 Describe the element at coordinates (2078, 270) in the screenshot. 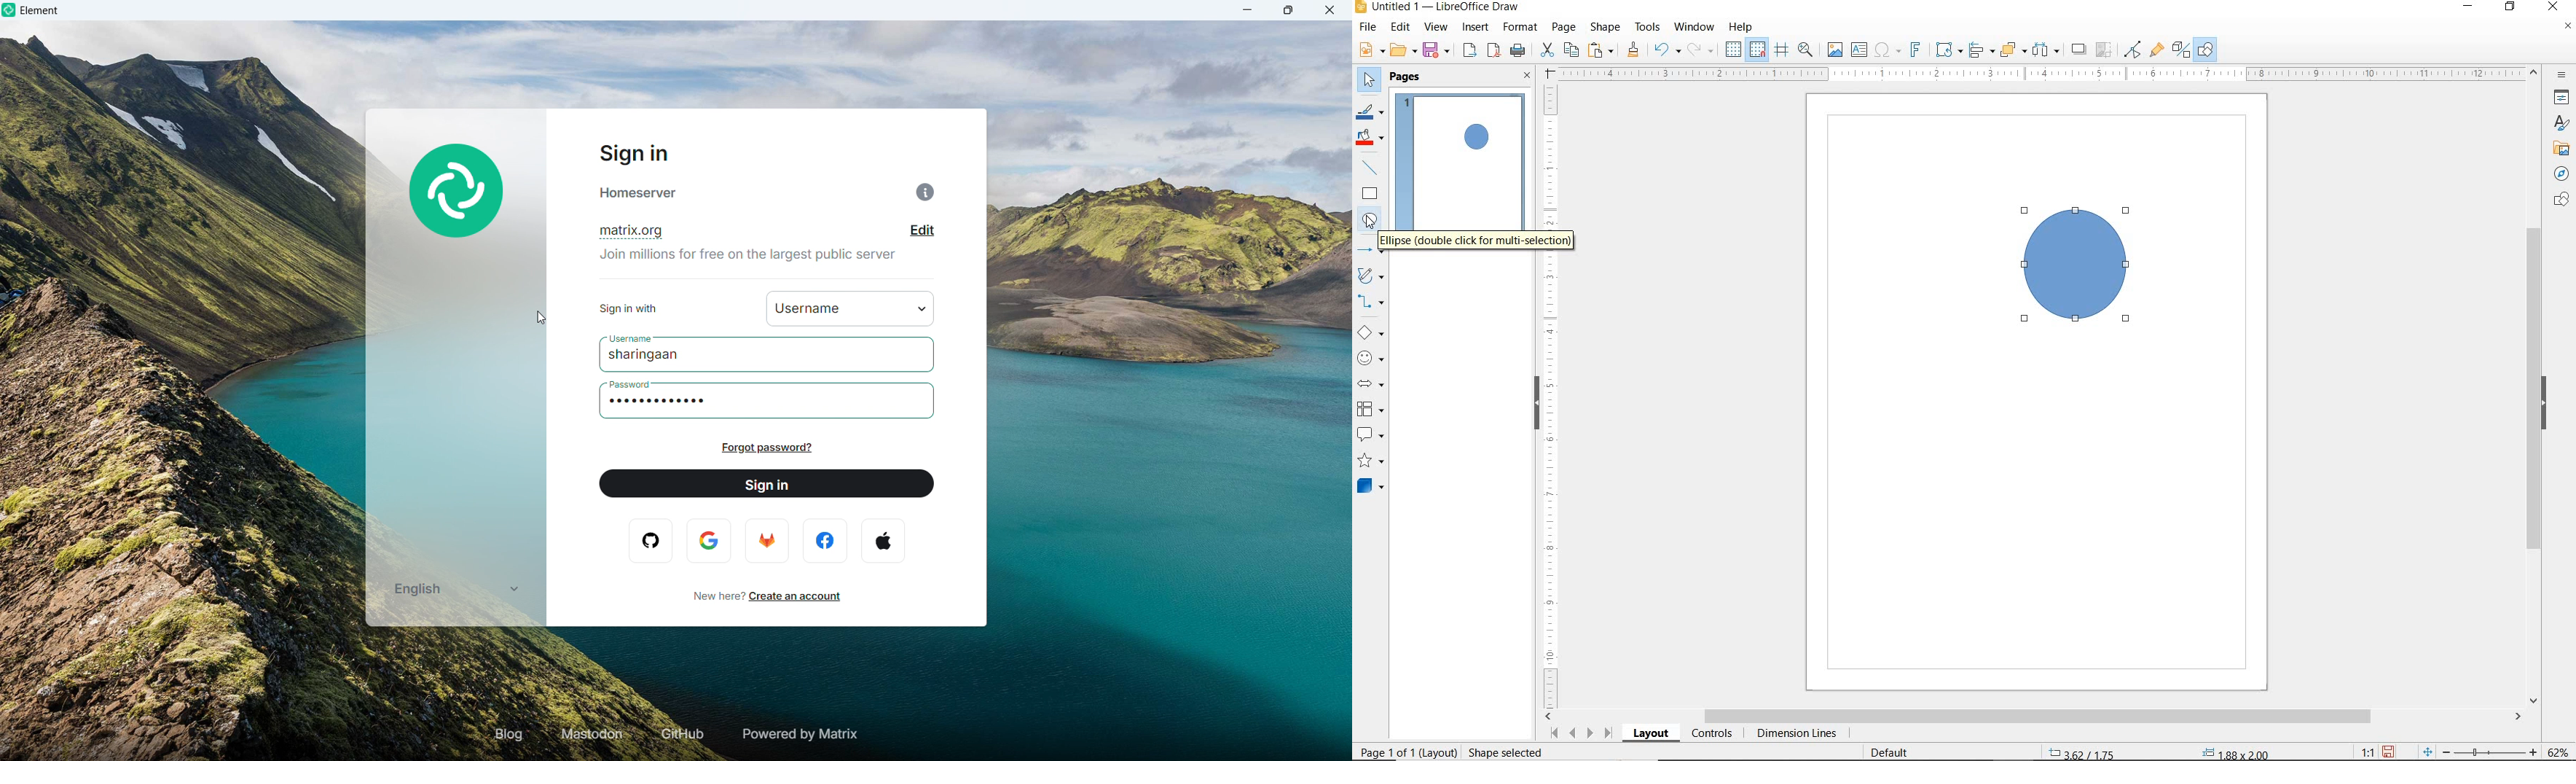

I see `DRAWN CIRCLE` at that location.